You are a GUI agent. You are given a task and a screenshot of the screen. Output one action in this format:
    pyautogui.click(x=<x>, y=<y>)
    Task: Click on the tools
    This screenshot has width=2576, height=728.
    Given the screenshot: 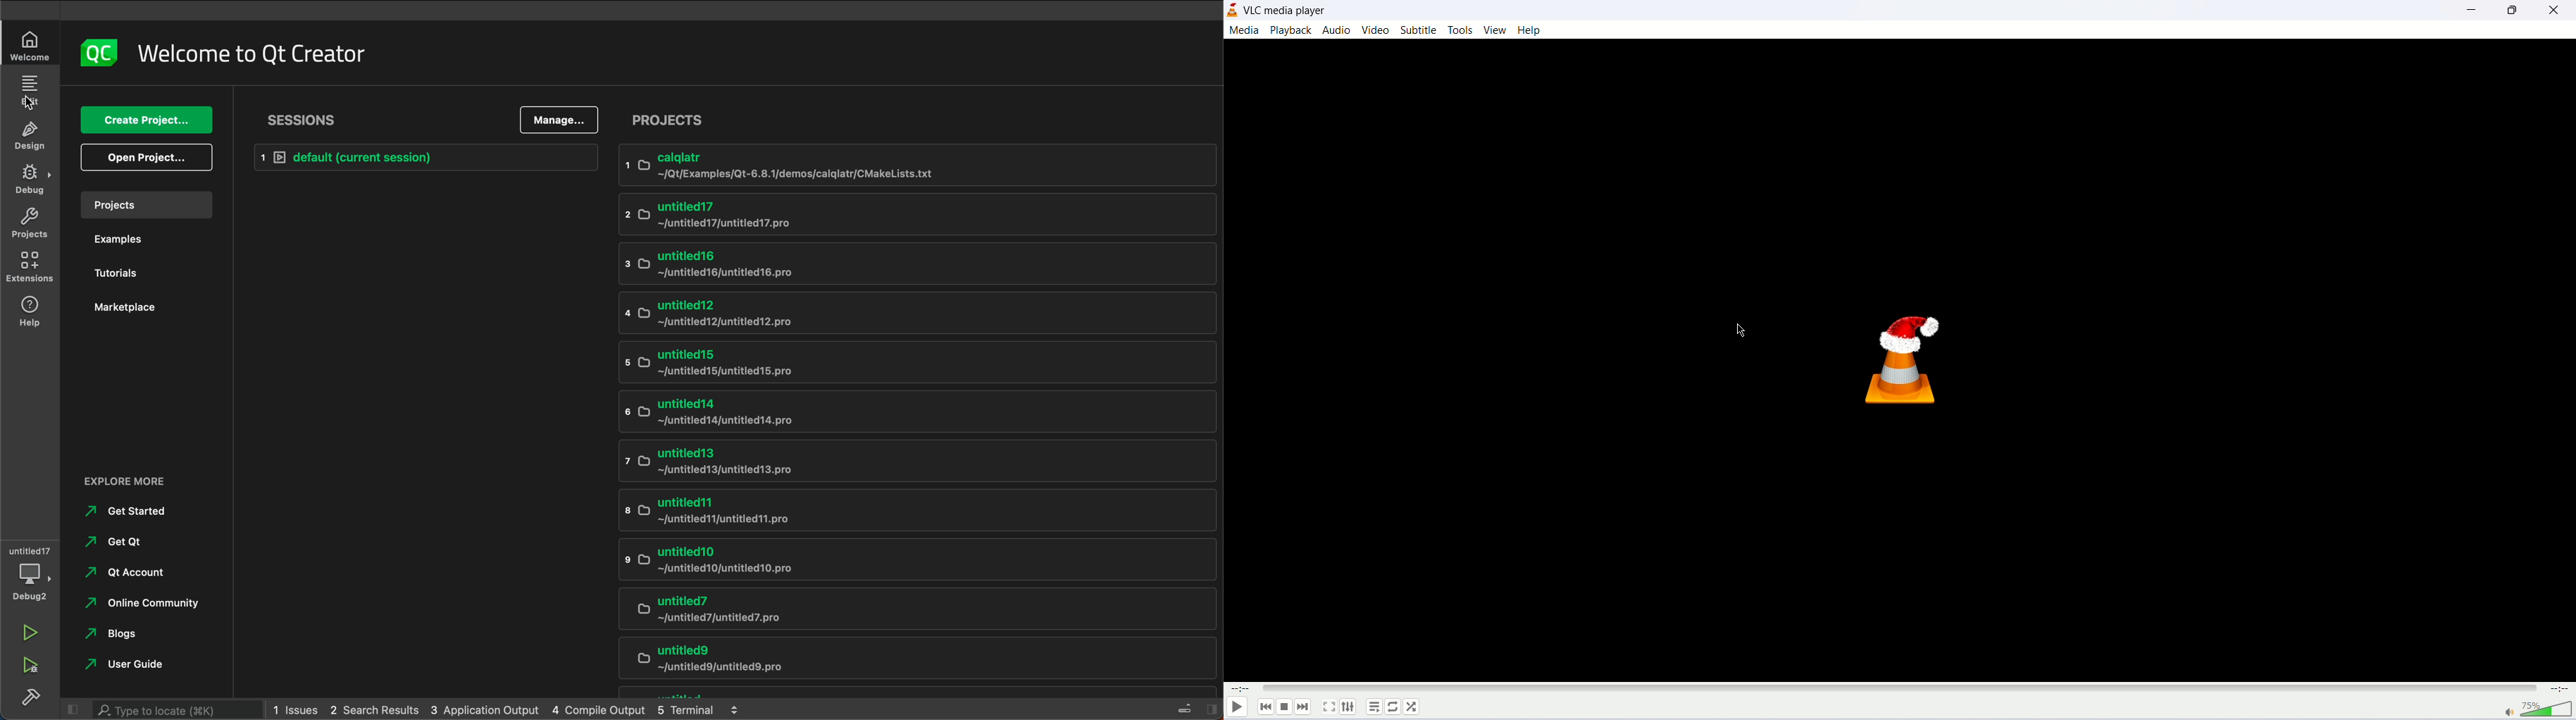 What is the action you would take?
    pyautogui.click(x=1461, y=30)
    